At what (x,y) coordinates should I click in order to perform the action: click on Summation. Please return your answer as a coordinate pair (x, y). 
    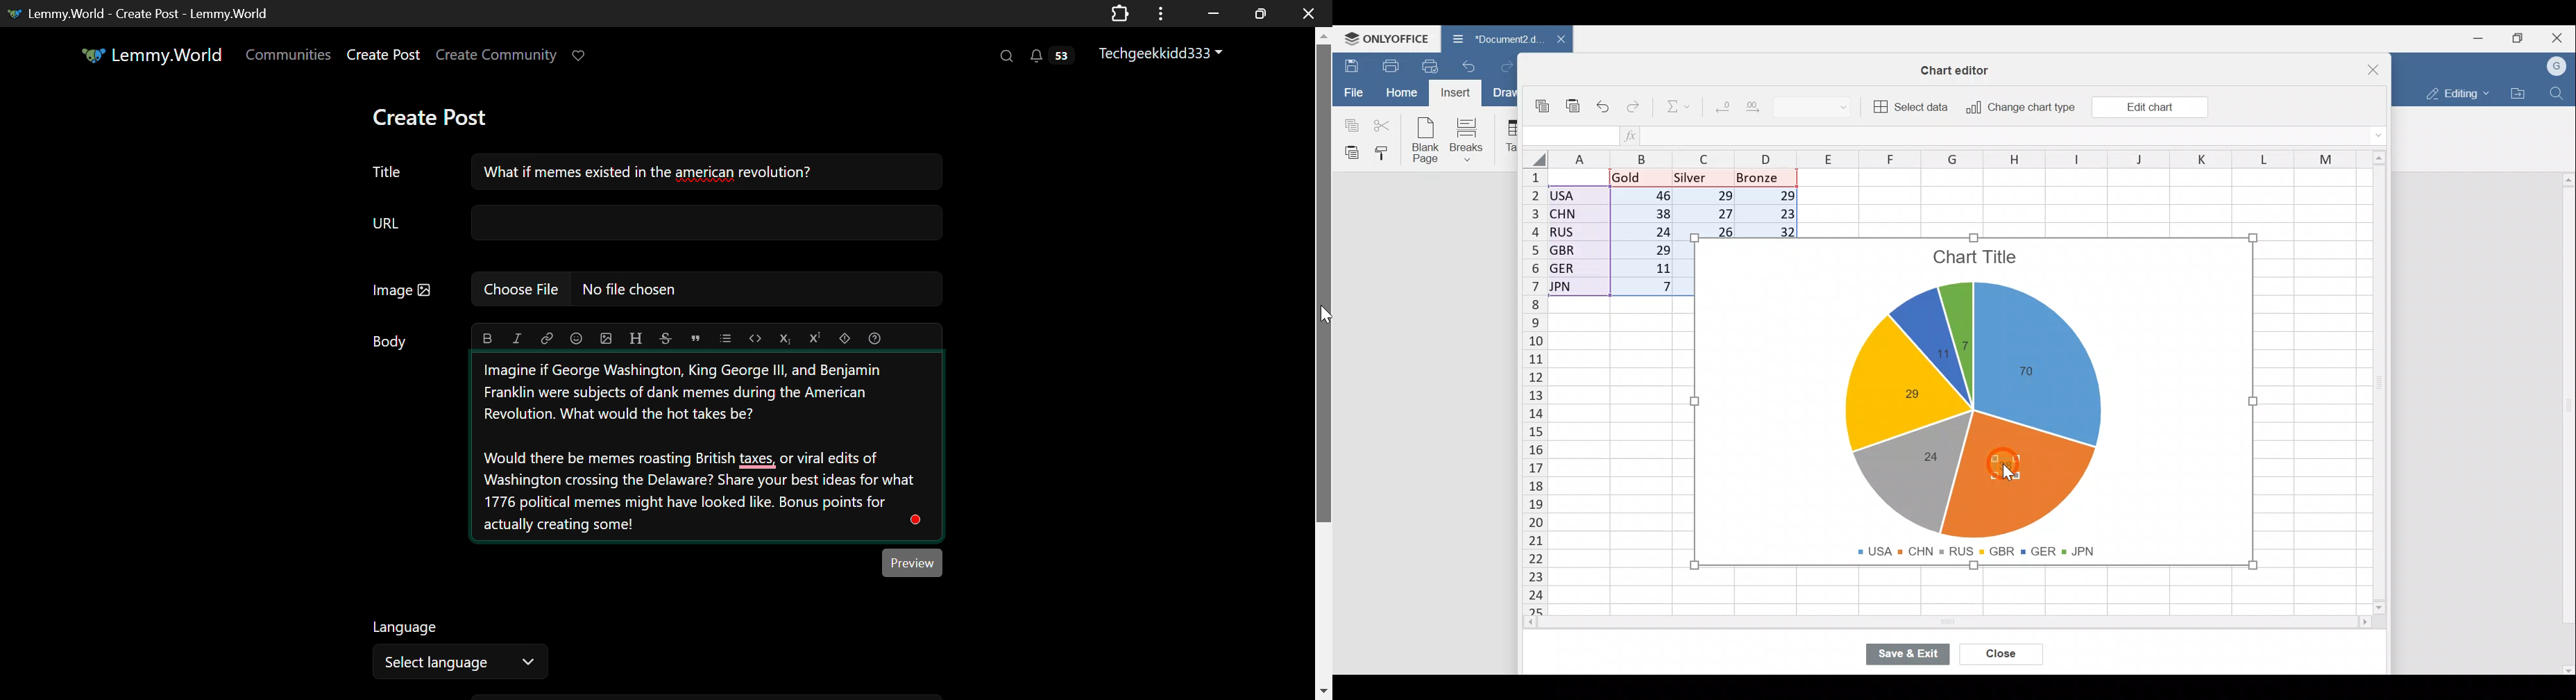
    Looking at the image, I should click on (1680, 104).